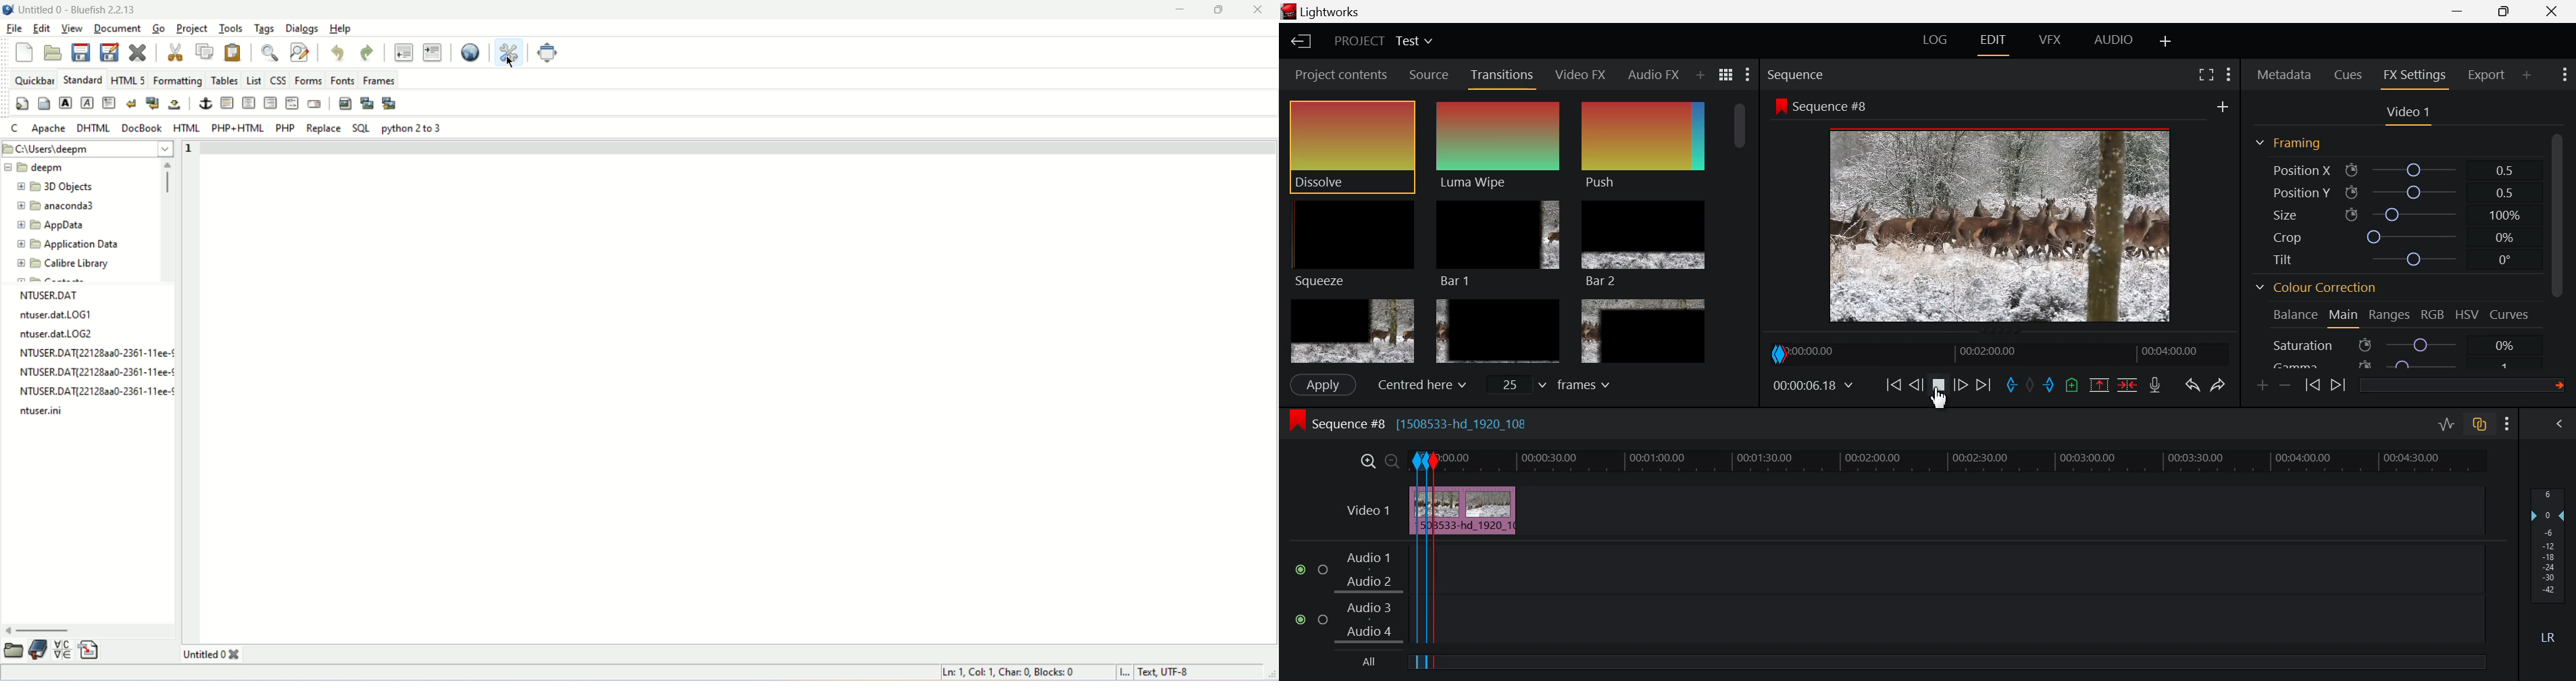  What do you see at coordinates (2229, 74) in the screenshot?
I see `Show settings` at bounding box center [2229, 74].